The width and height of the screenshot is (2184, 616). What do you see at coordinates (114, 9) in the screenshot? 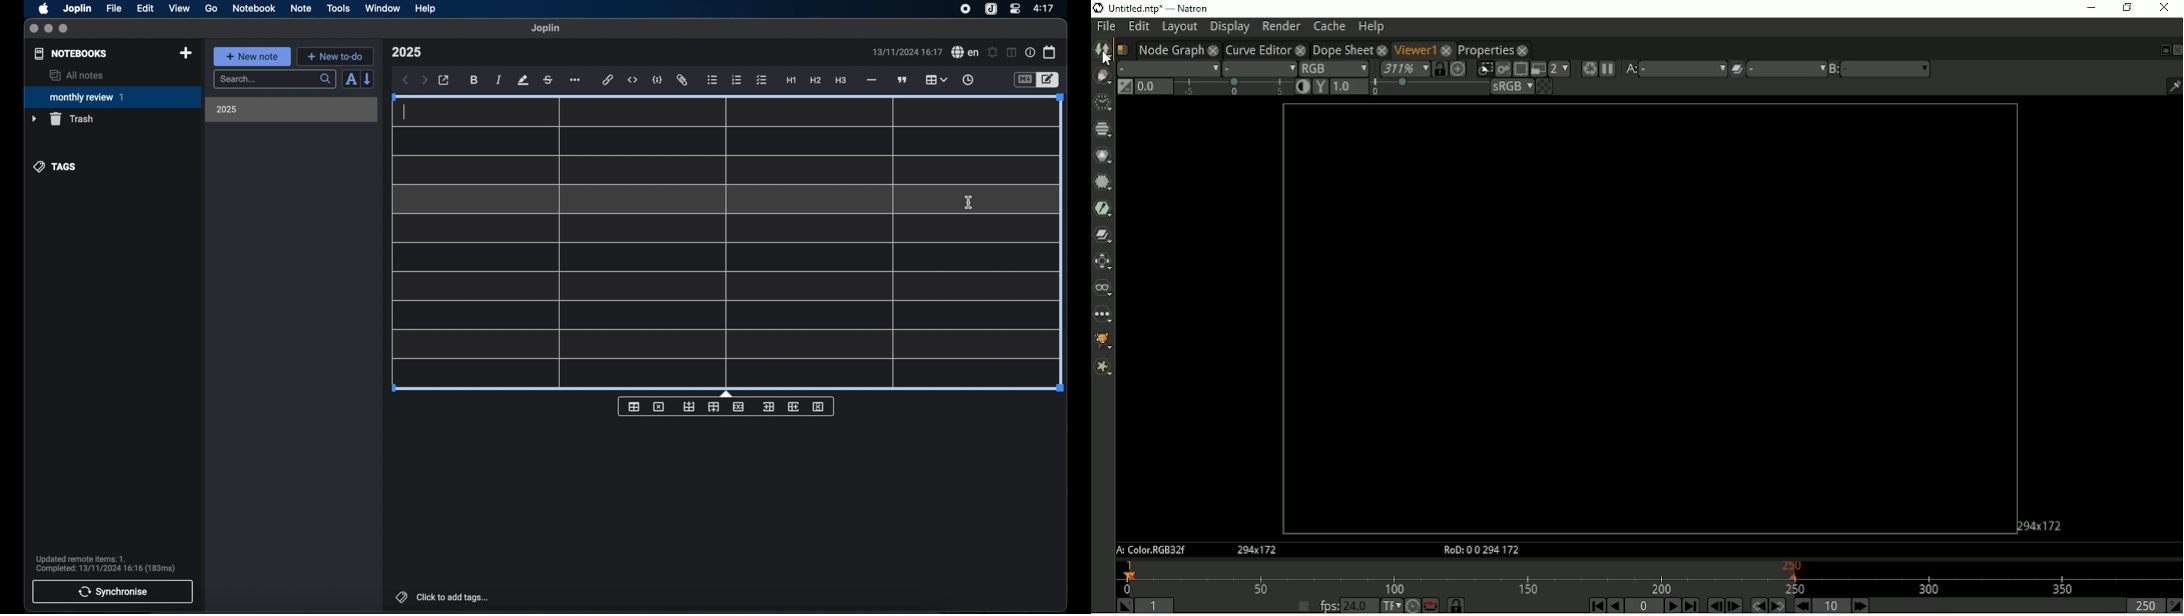
I see `file` at bounding box center [114, 9].